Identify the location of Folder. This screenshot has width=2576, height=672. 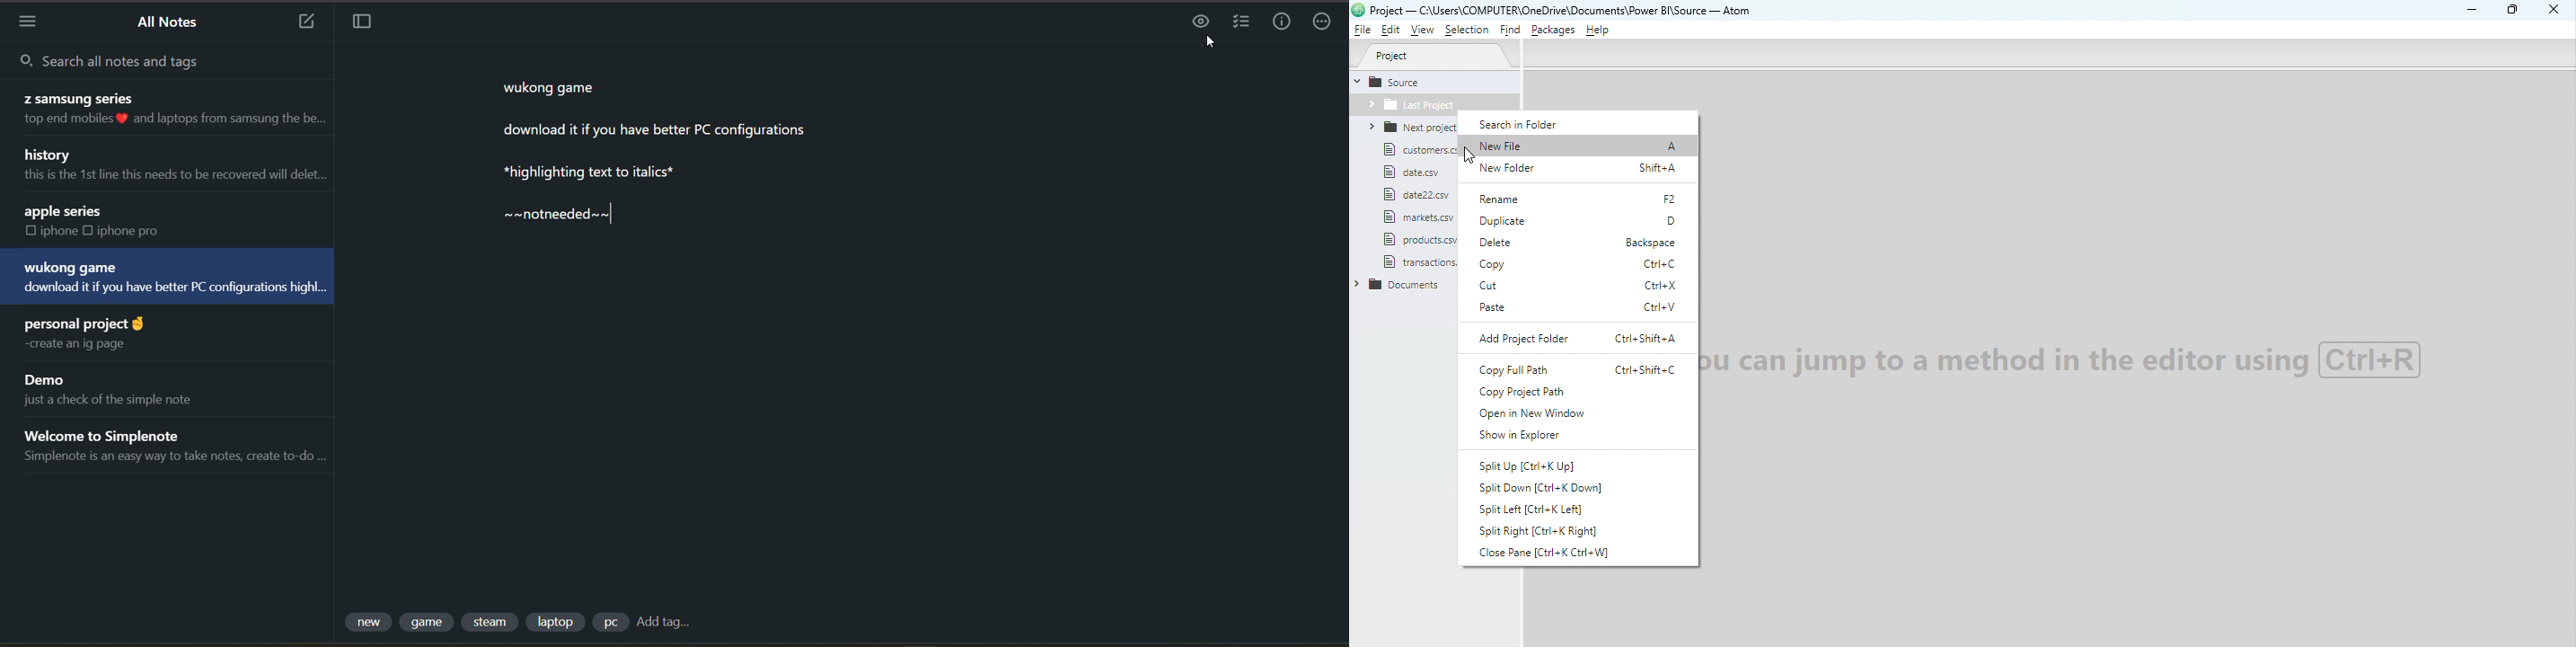
(1433, 104).